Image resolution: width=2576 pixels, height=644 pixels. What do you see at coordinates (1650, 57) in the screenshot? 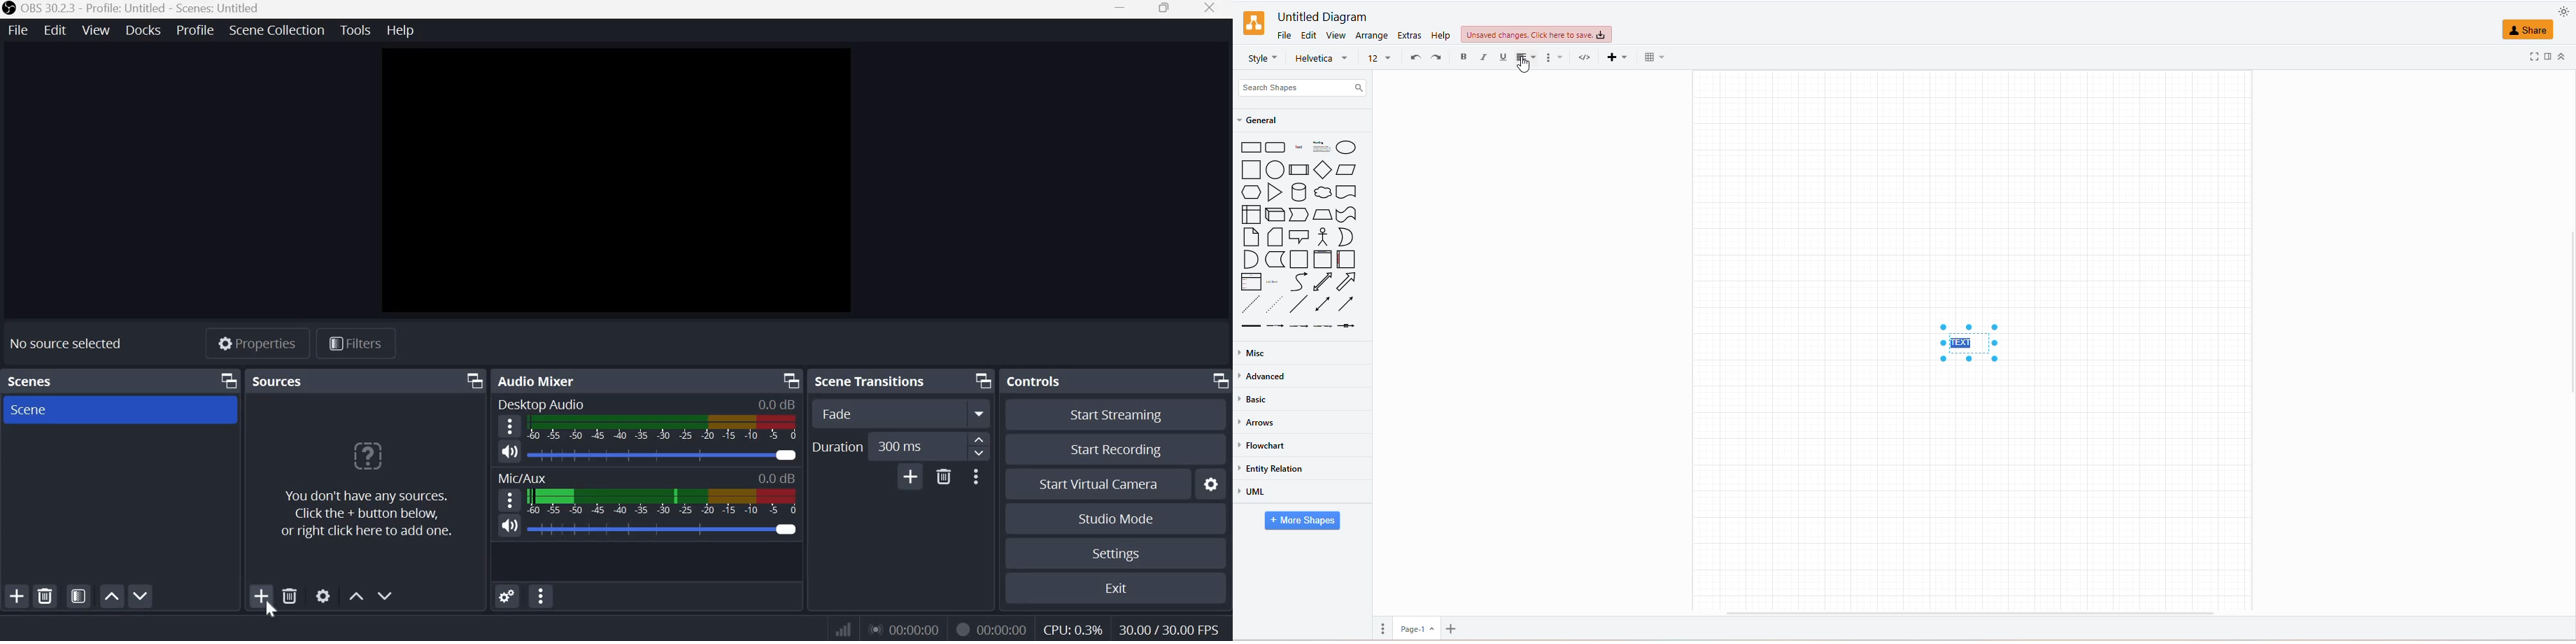
I see `table` at bounding box center [1650, 57].